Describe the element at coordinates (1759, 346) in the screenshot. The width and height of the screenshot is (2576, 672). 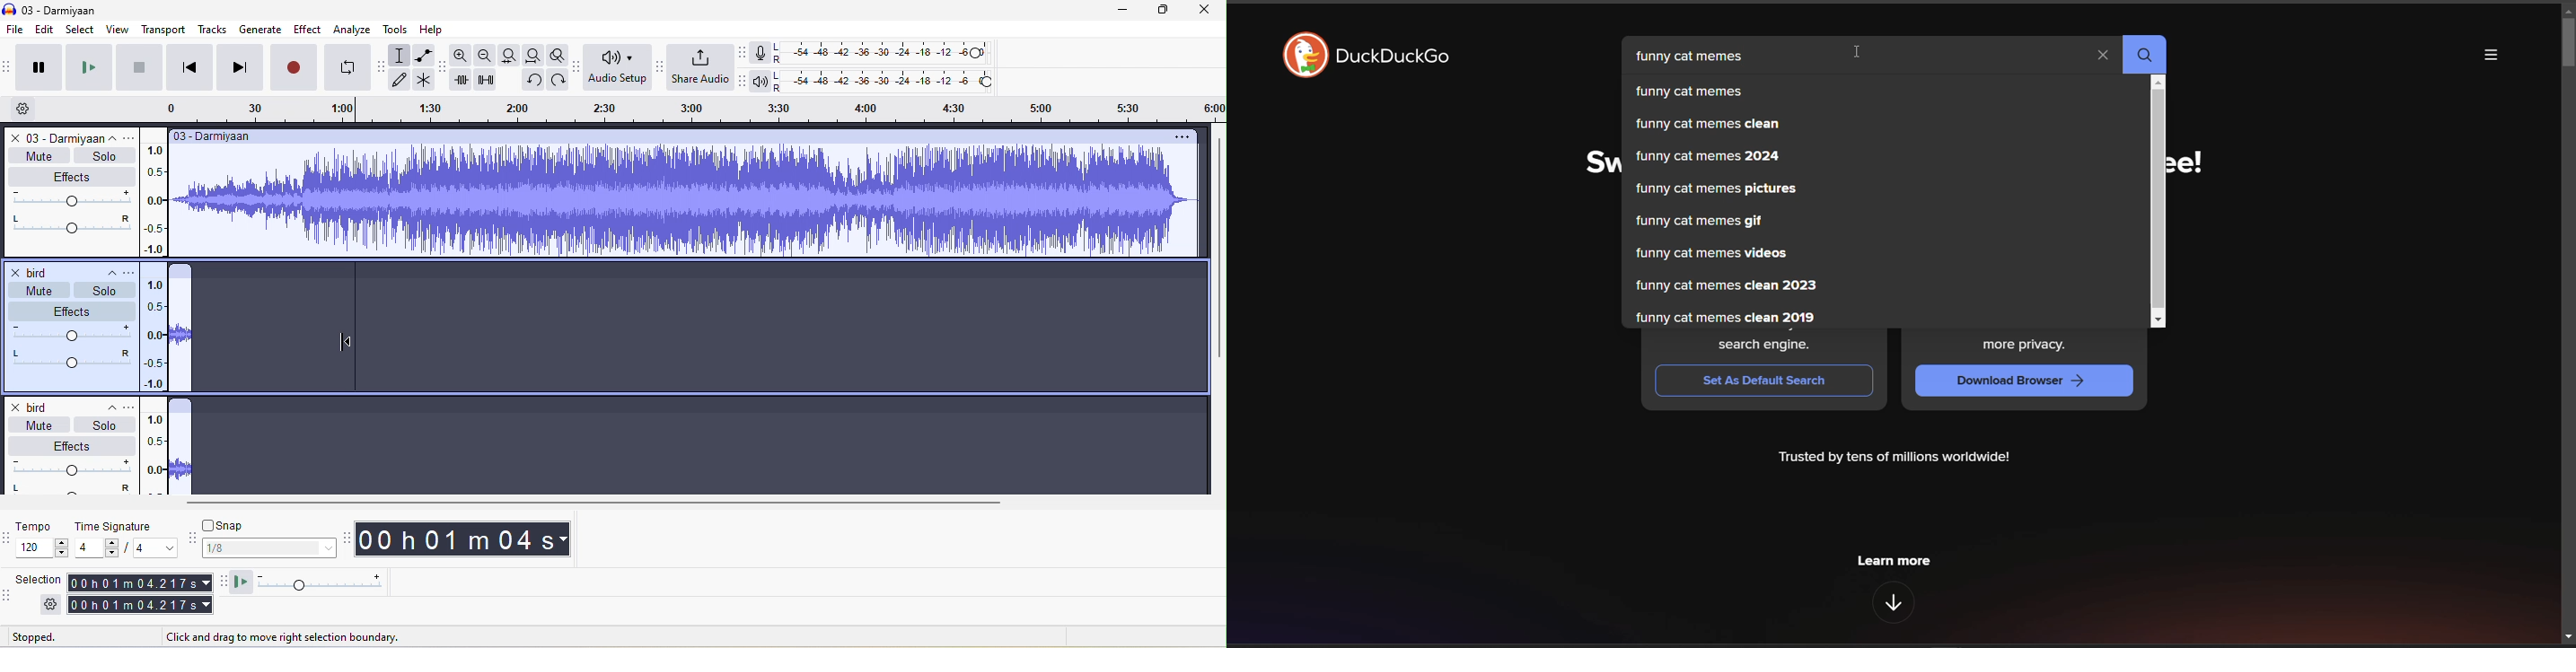
I see `search engine.` at that location.